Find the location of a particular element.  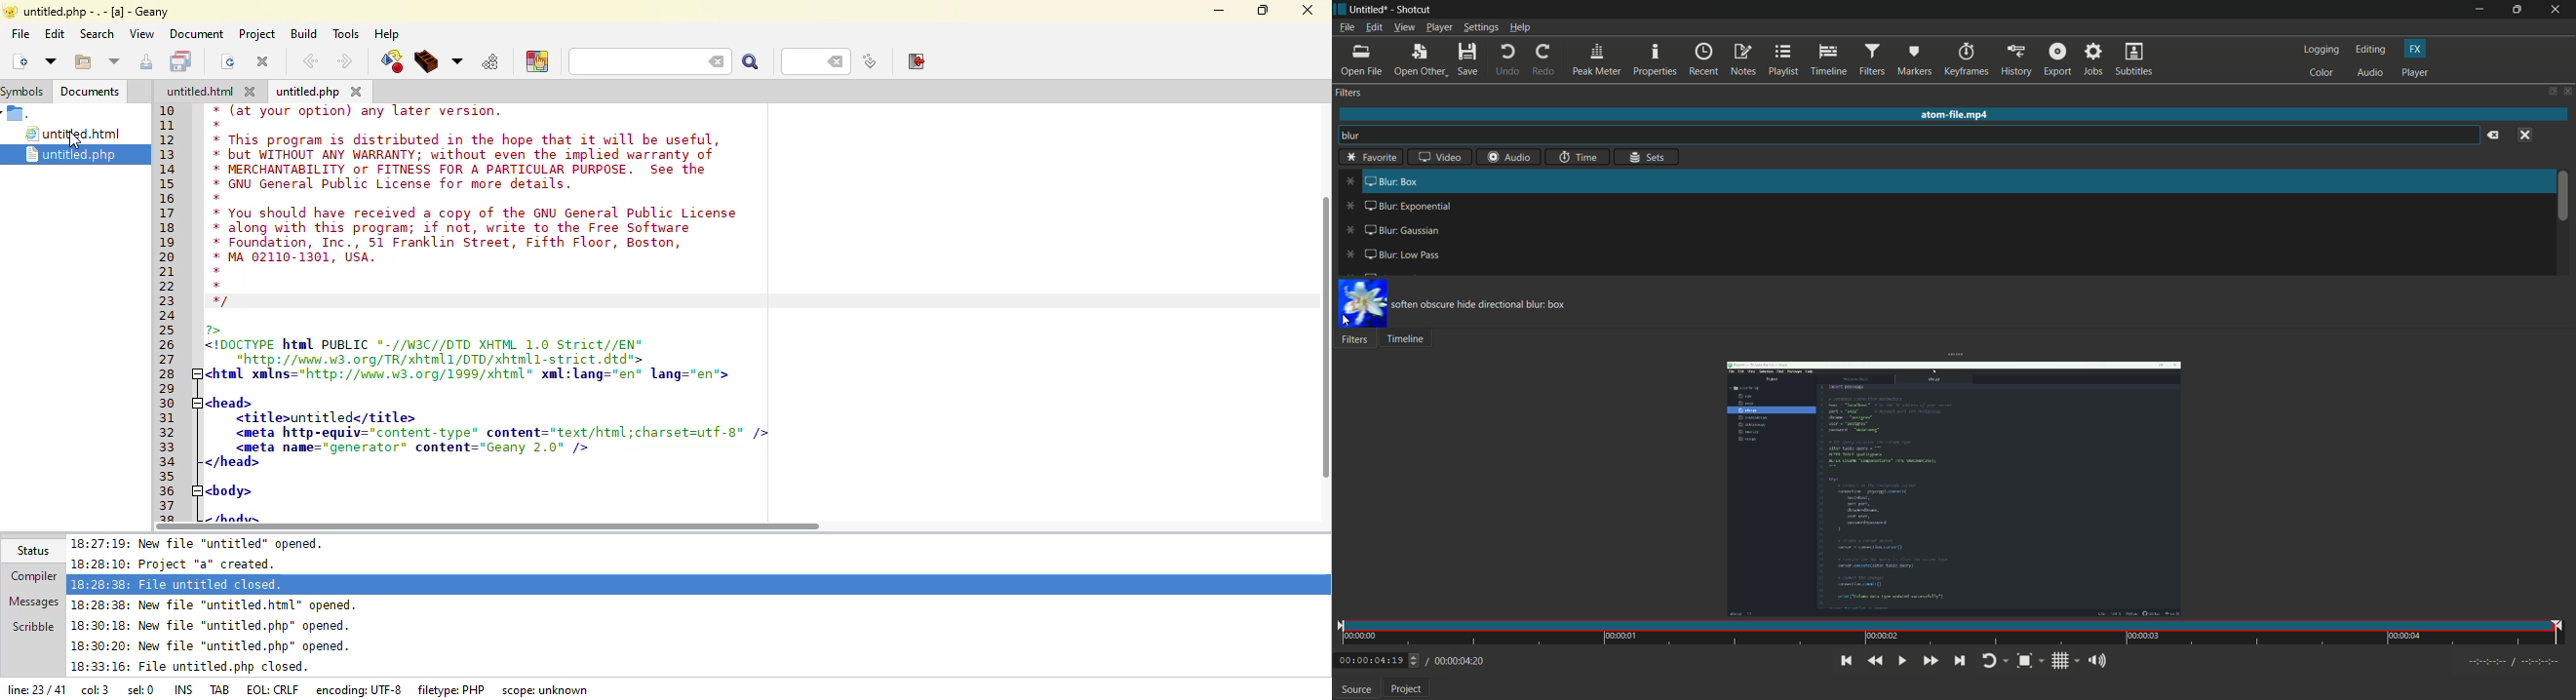

help menu is located at coordinates (1522, 28).